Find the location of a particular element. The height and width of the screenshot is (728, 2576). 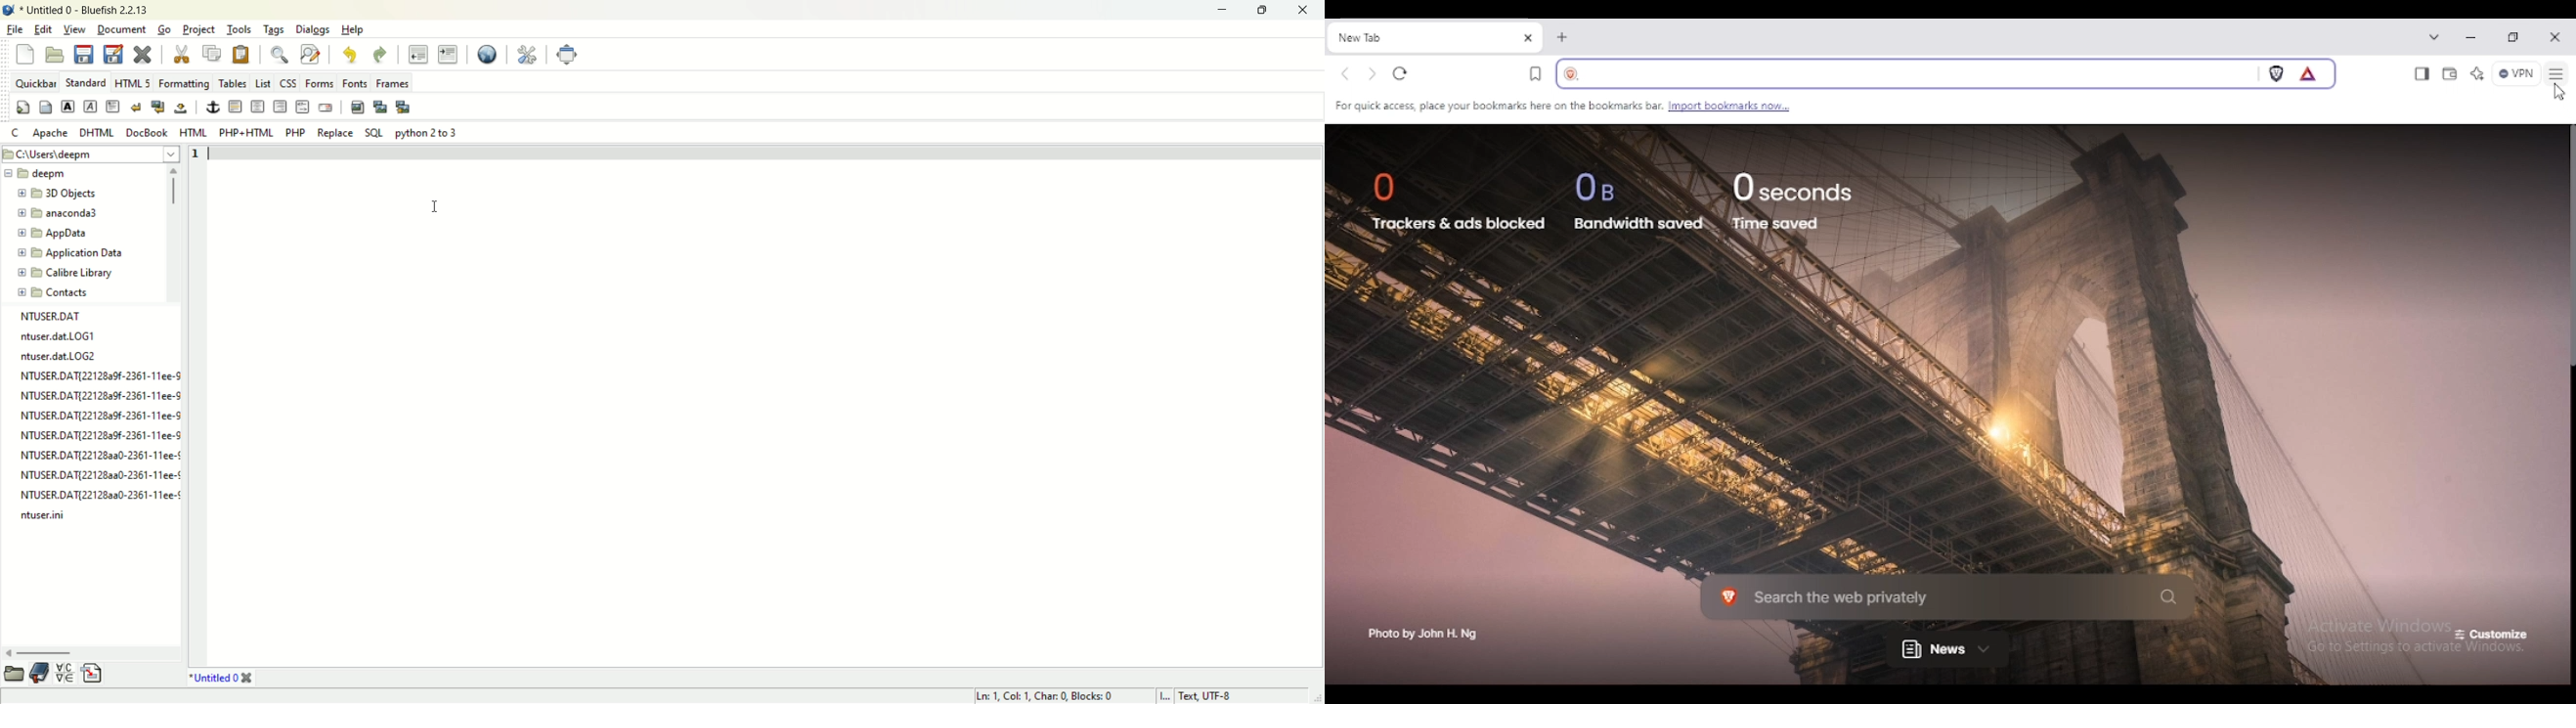

location is located at coordinates (80, 155).